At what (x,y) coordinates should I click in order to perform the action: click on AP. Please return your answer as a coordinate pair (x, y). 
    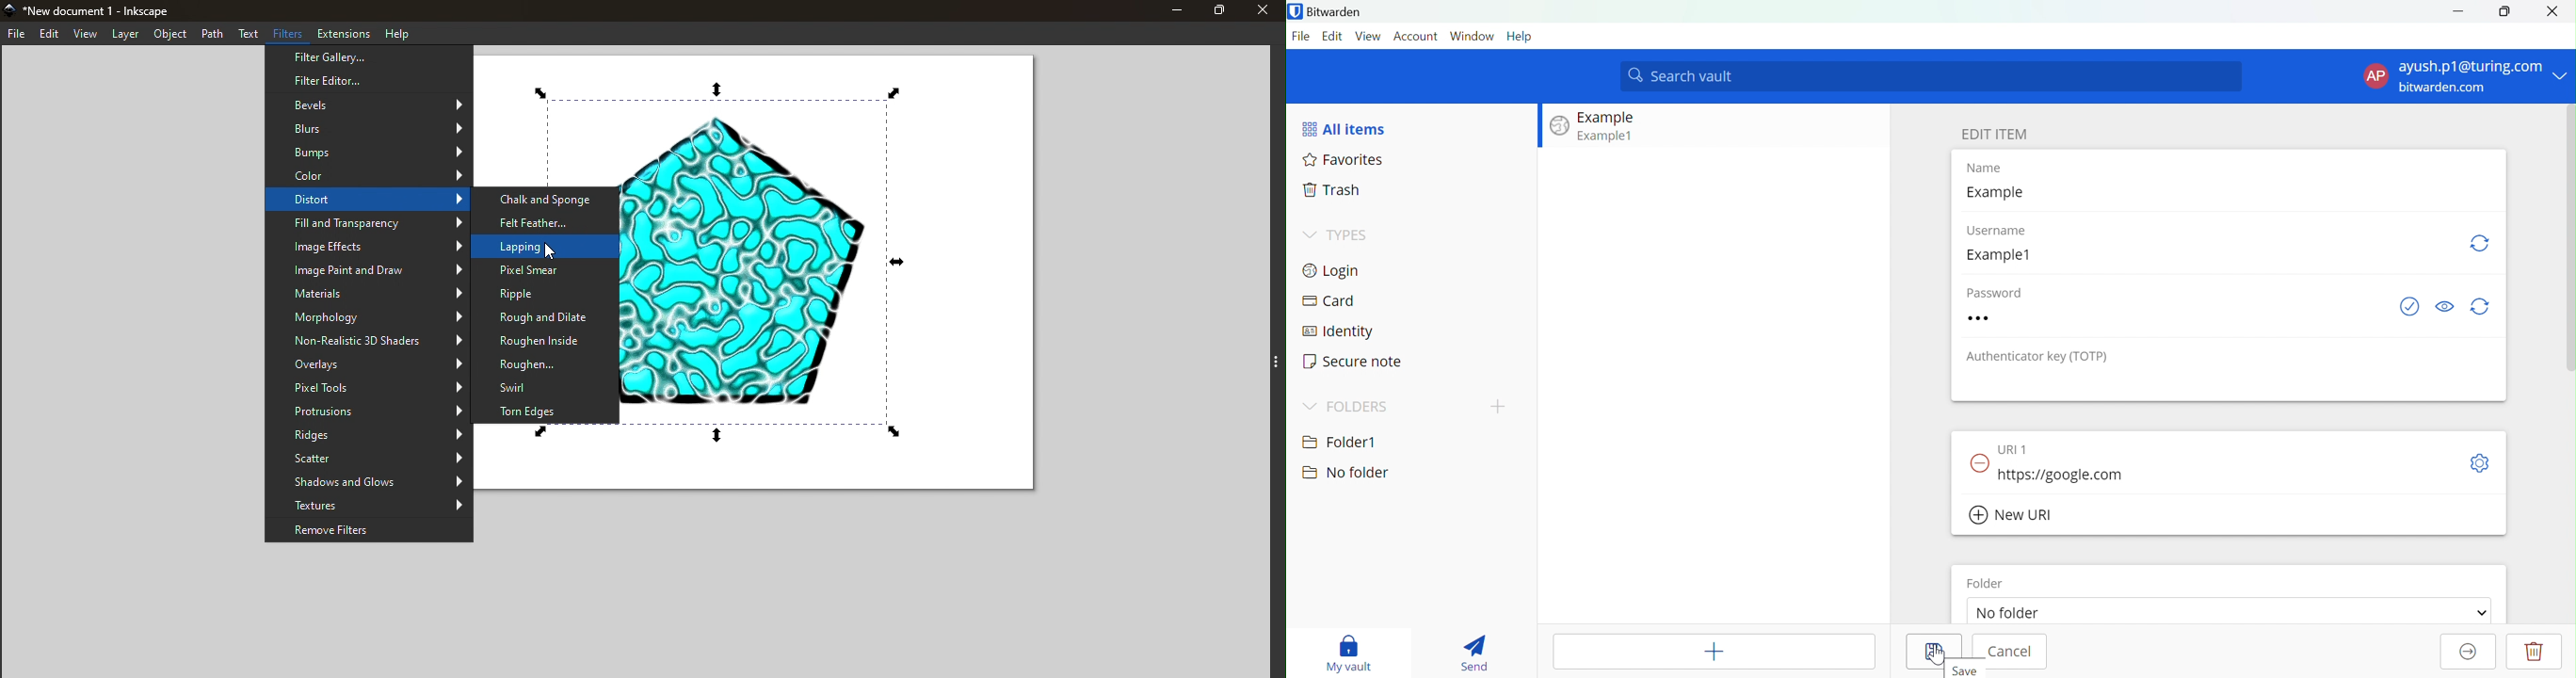
    Looking at the image, I should click on (2376, 77).